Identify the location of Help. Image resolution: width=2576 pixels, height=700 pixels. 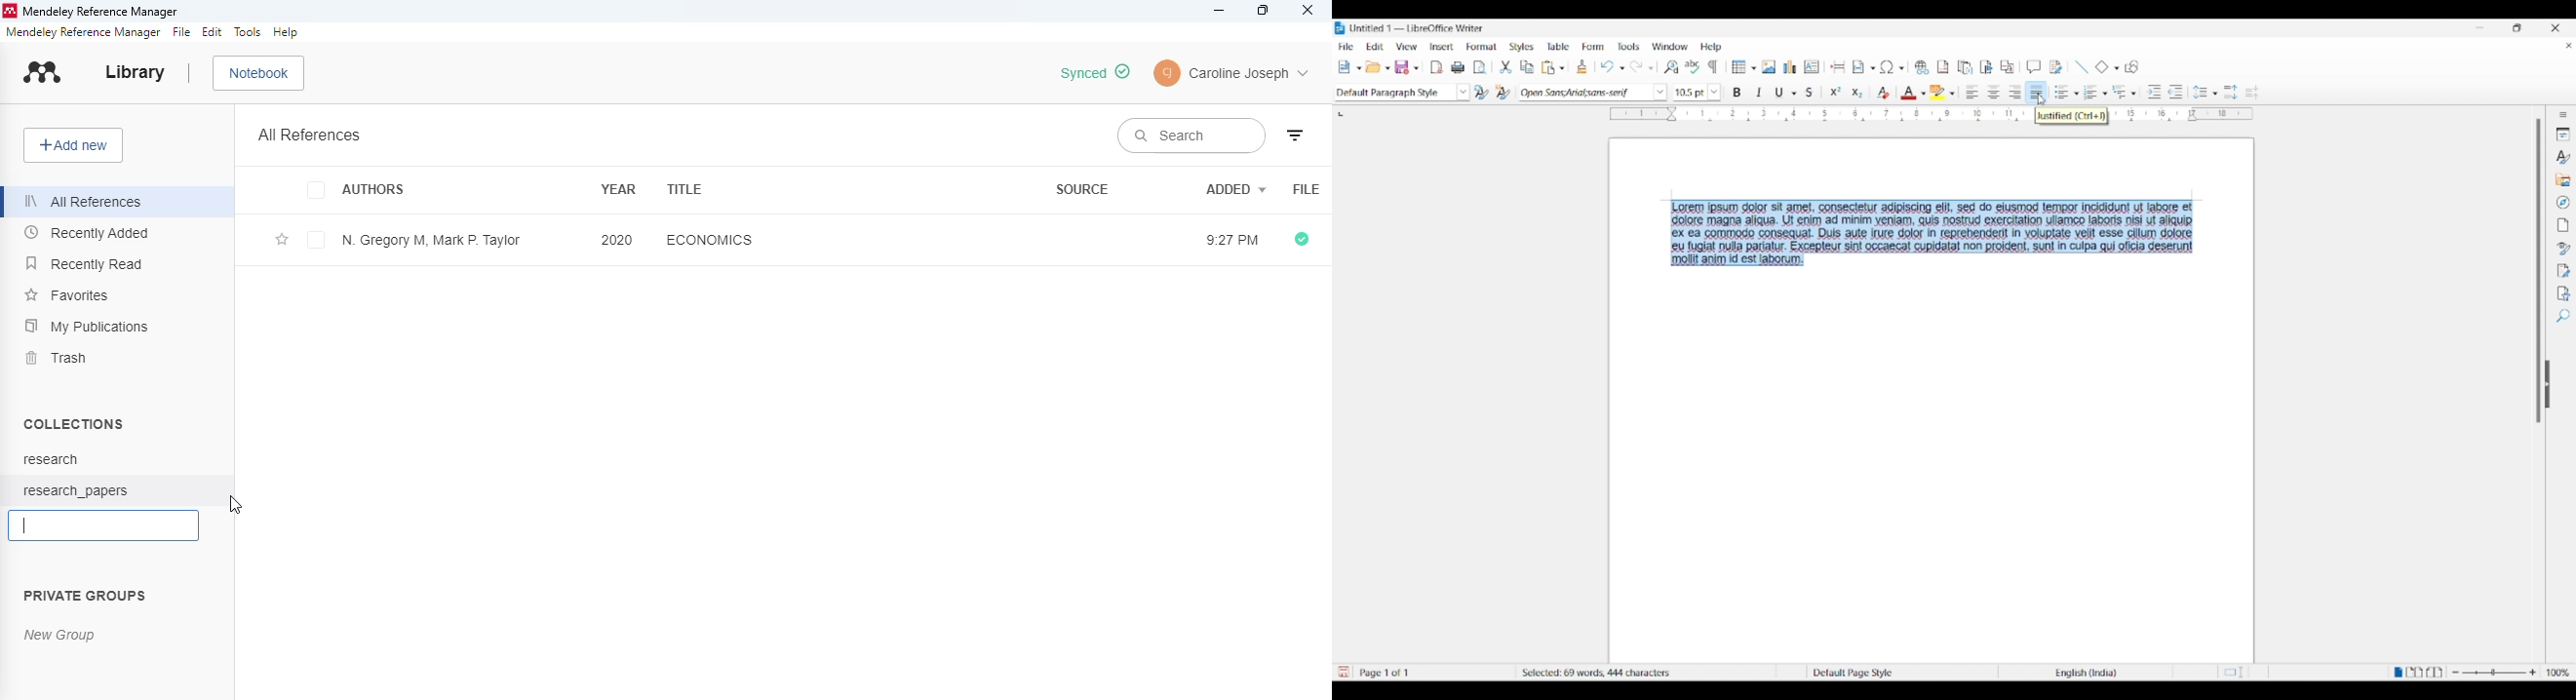
(1711, 47).